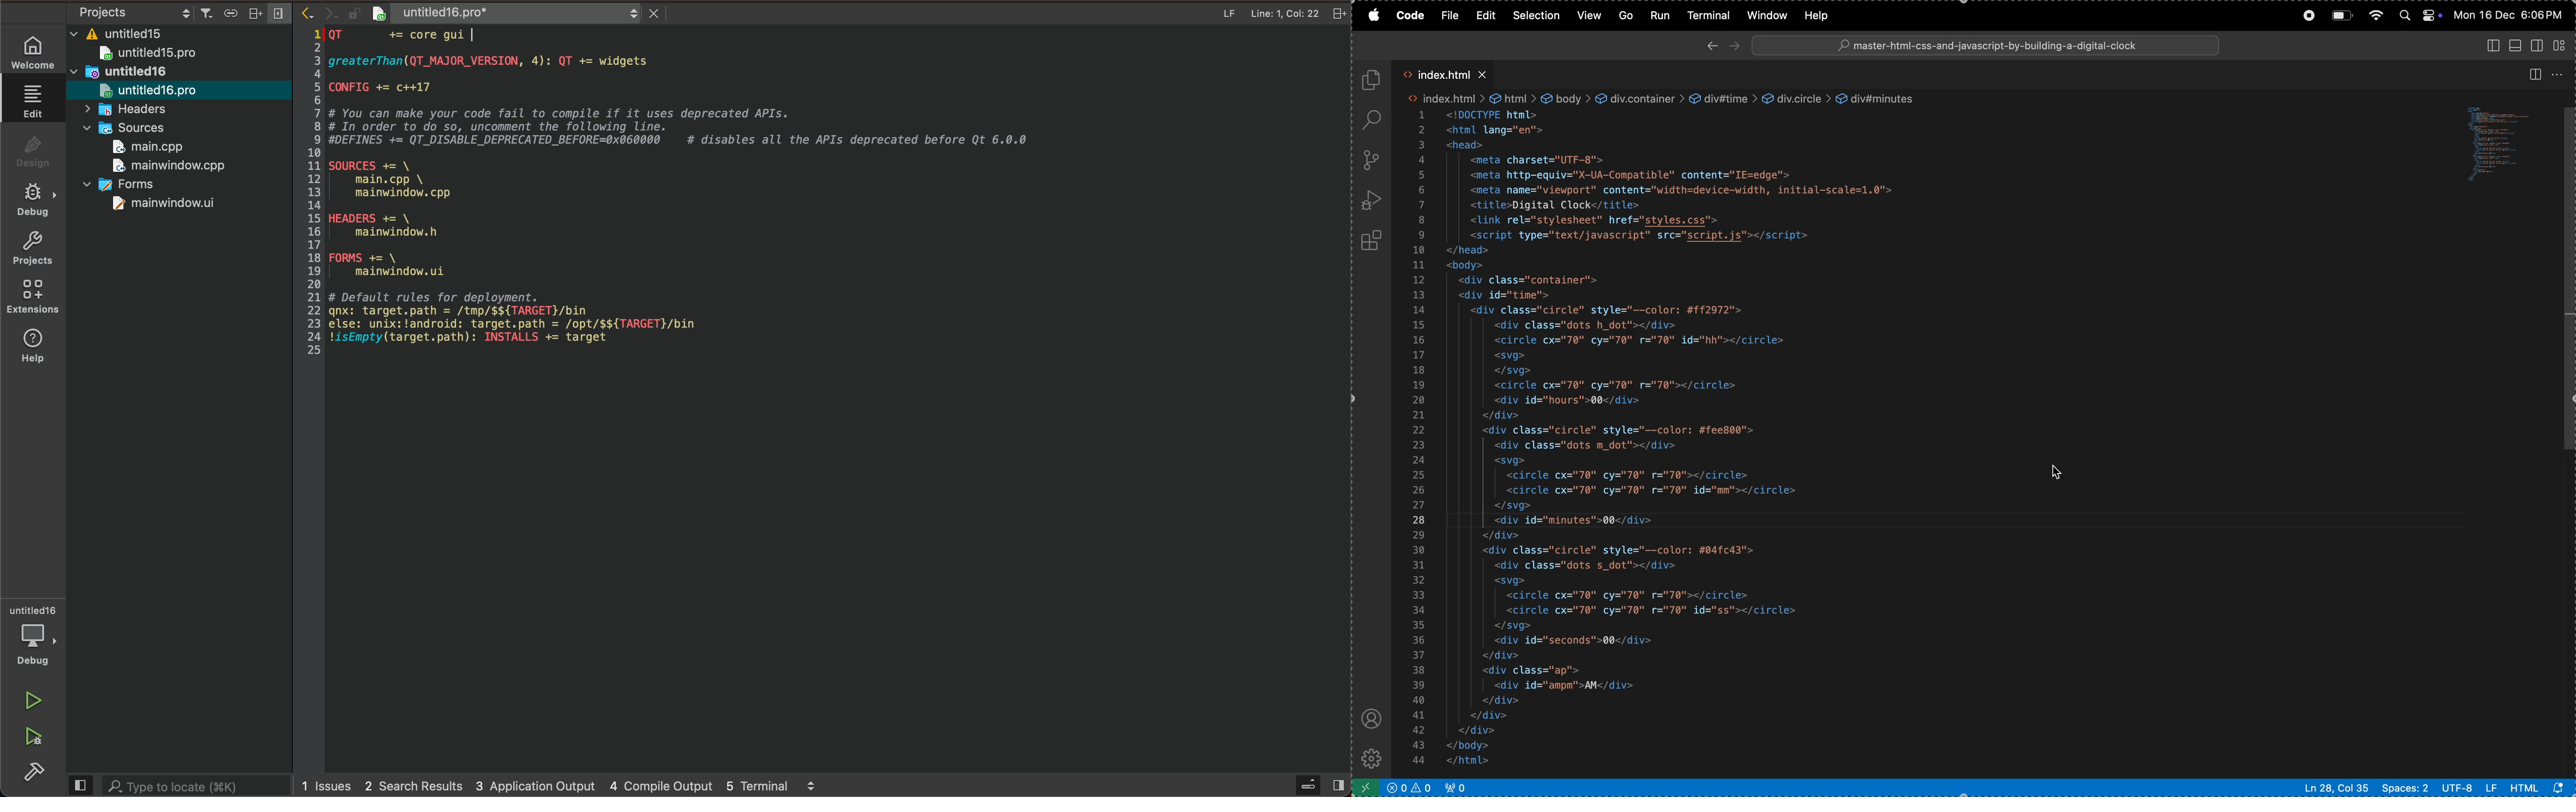  Describe the element at coordinates (1371, 719) in the screenshot. I see `profile` at that location.